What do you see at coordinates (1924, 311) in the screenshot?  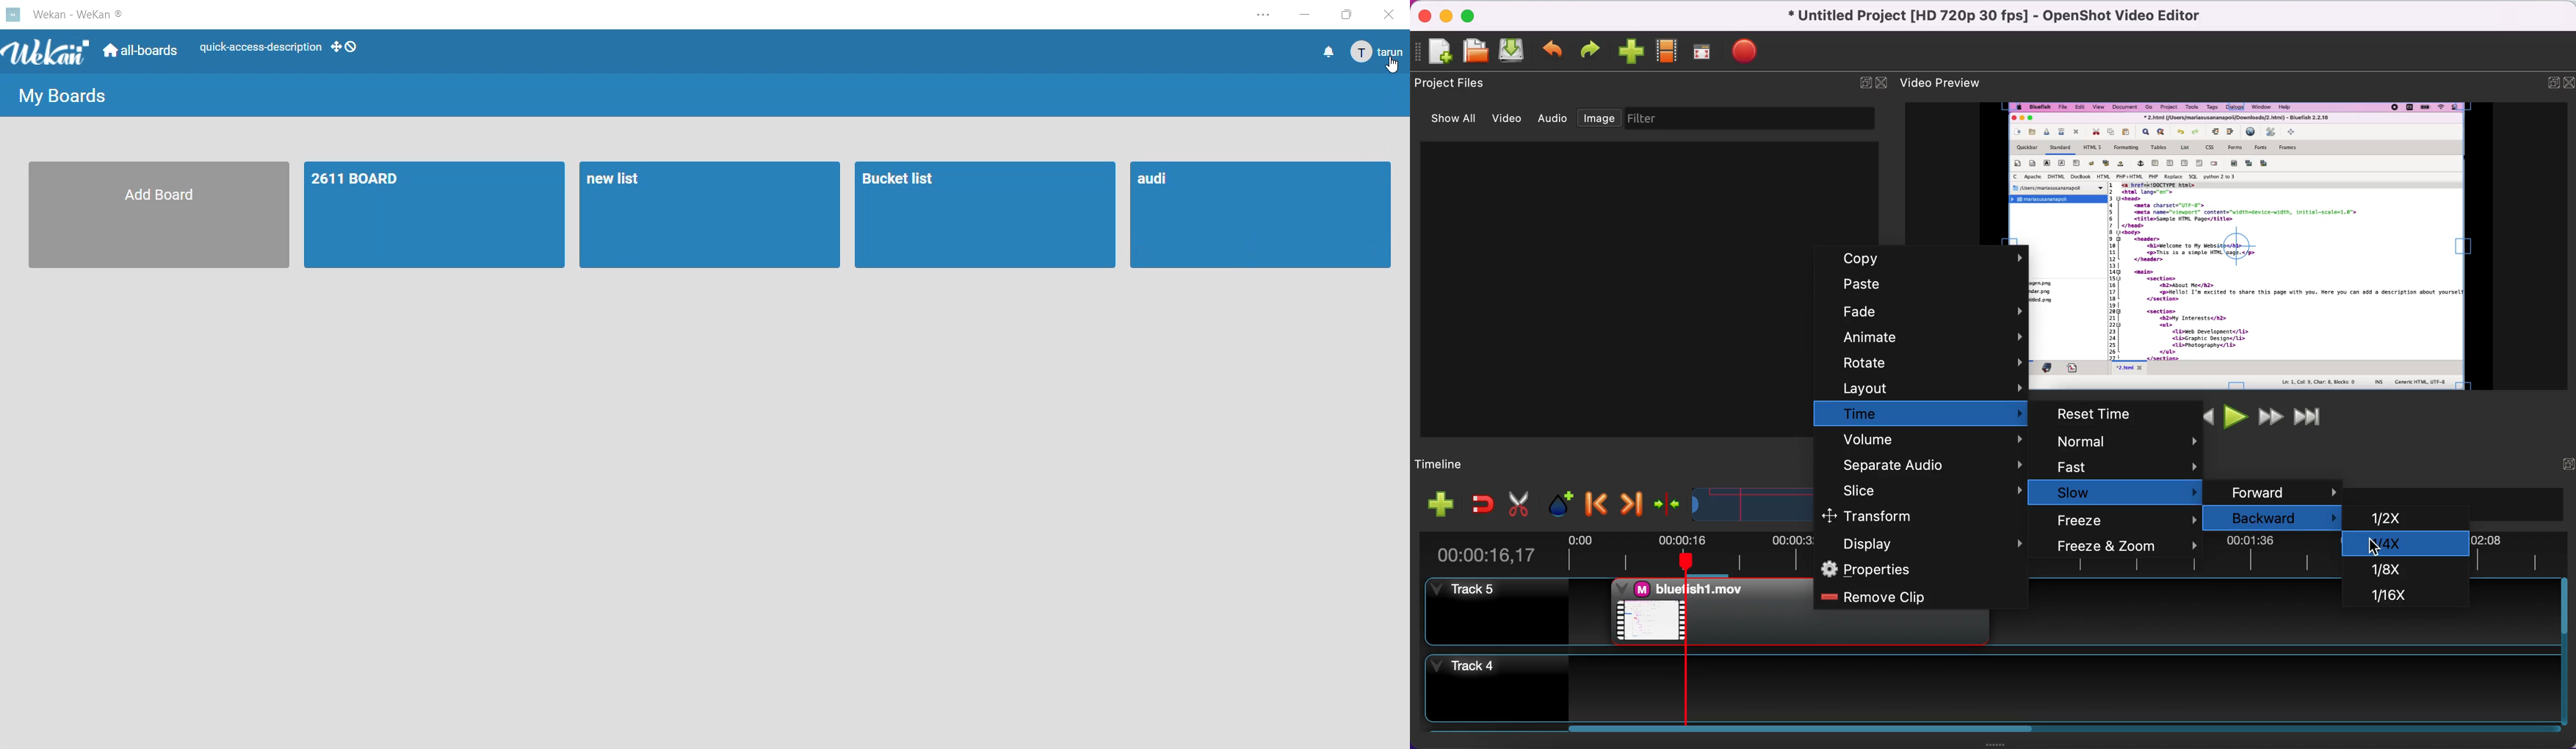 I see `fade` at bounding box center [1924, 311].